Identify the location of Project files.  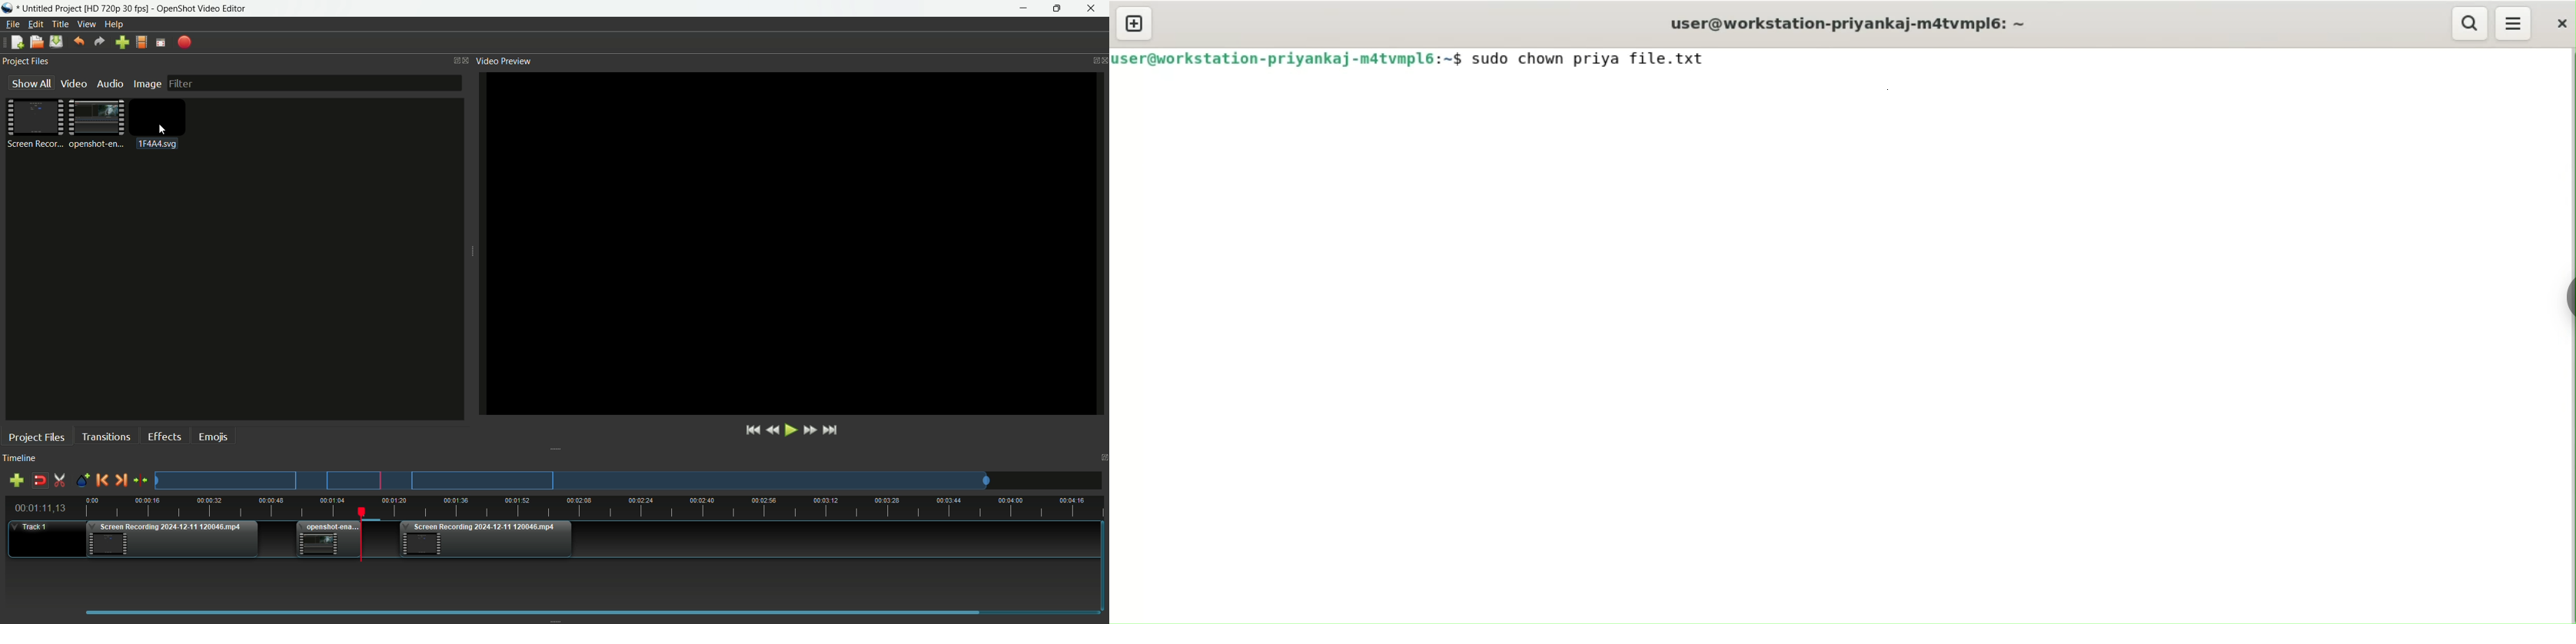
(25, 61).